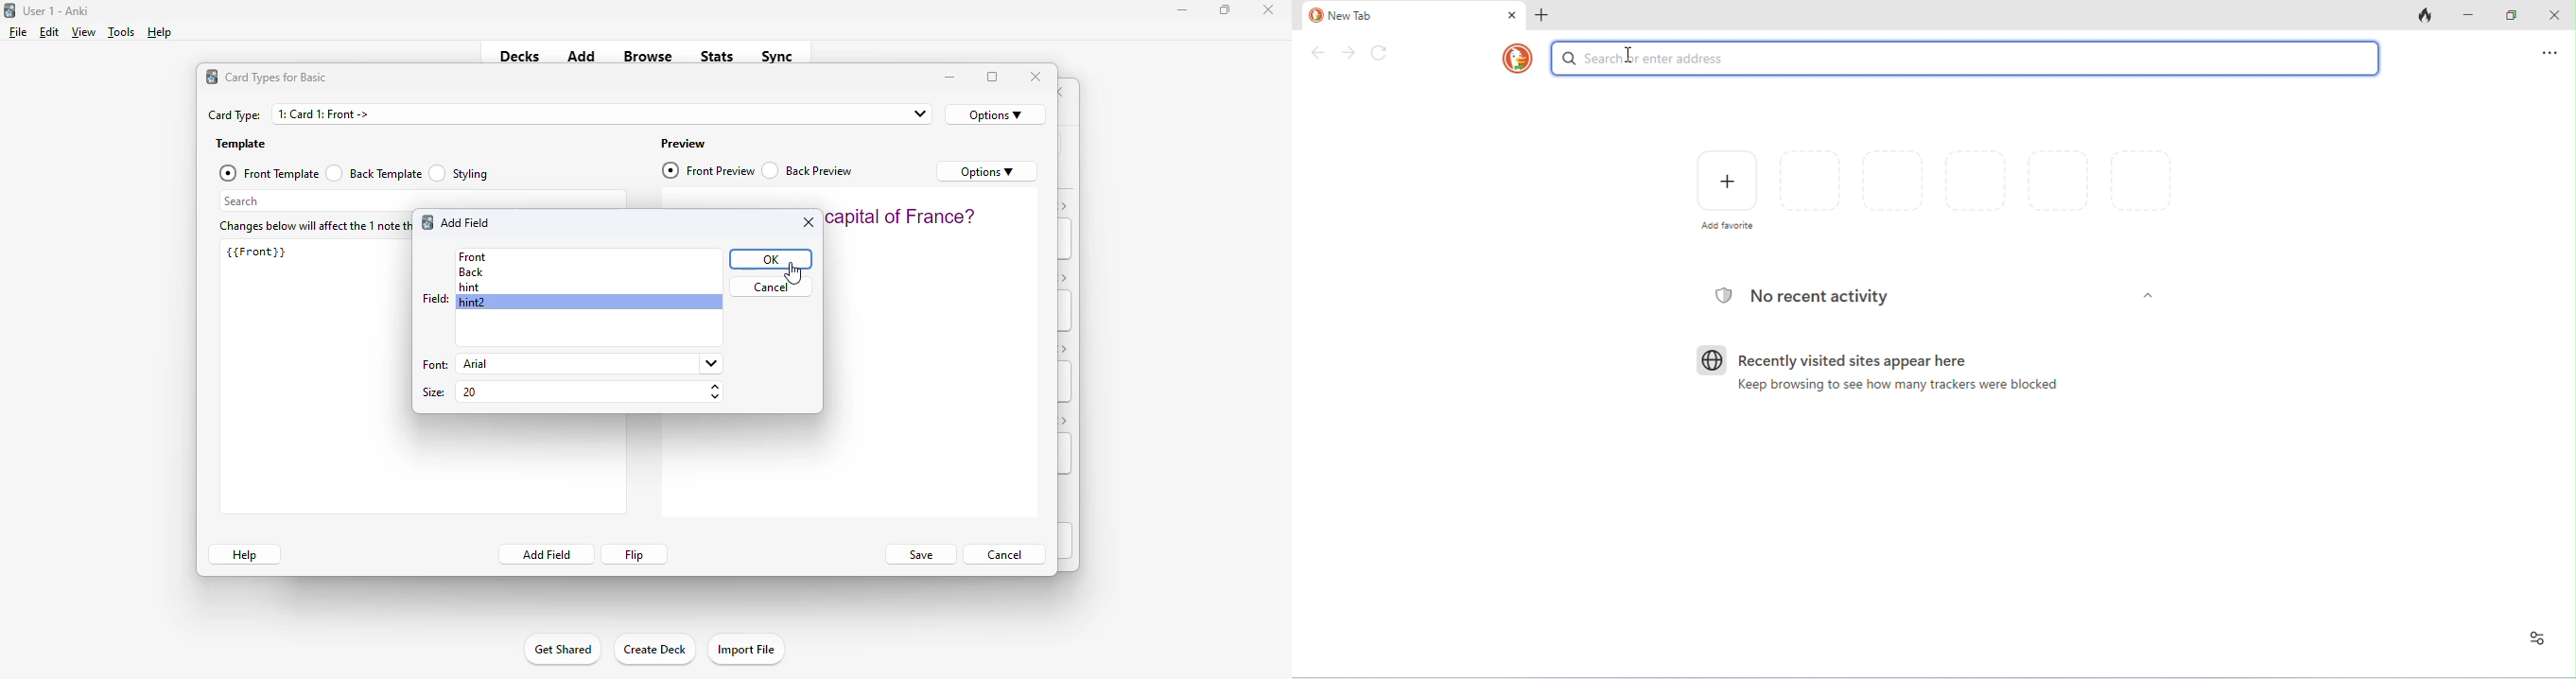  What do you see at coordinates (374, 173) in the screenshot?
I see `back template` at bounding box center [374, 173].